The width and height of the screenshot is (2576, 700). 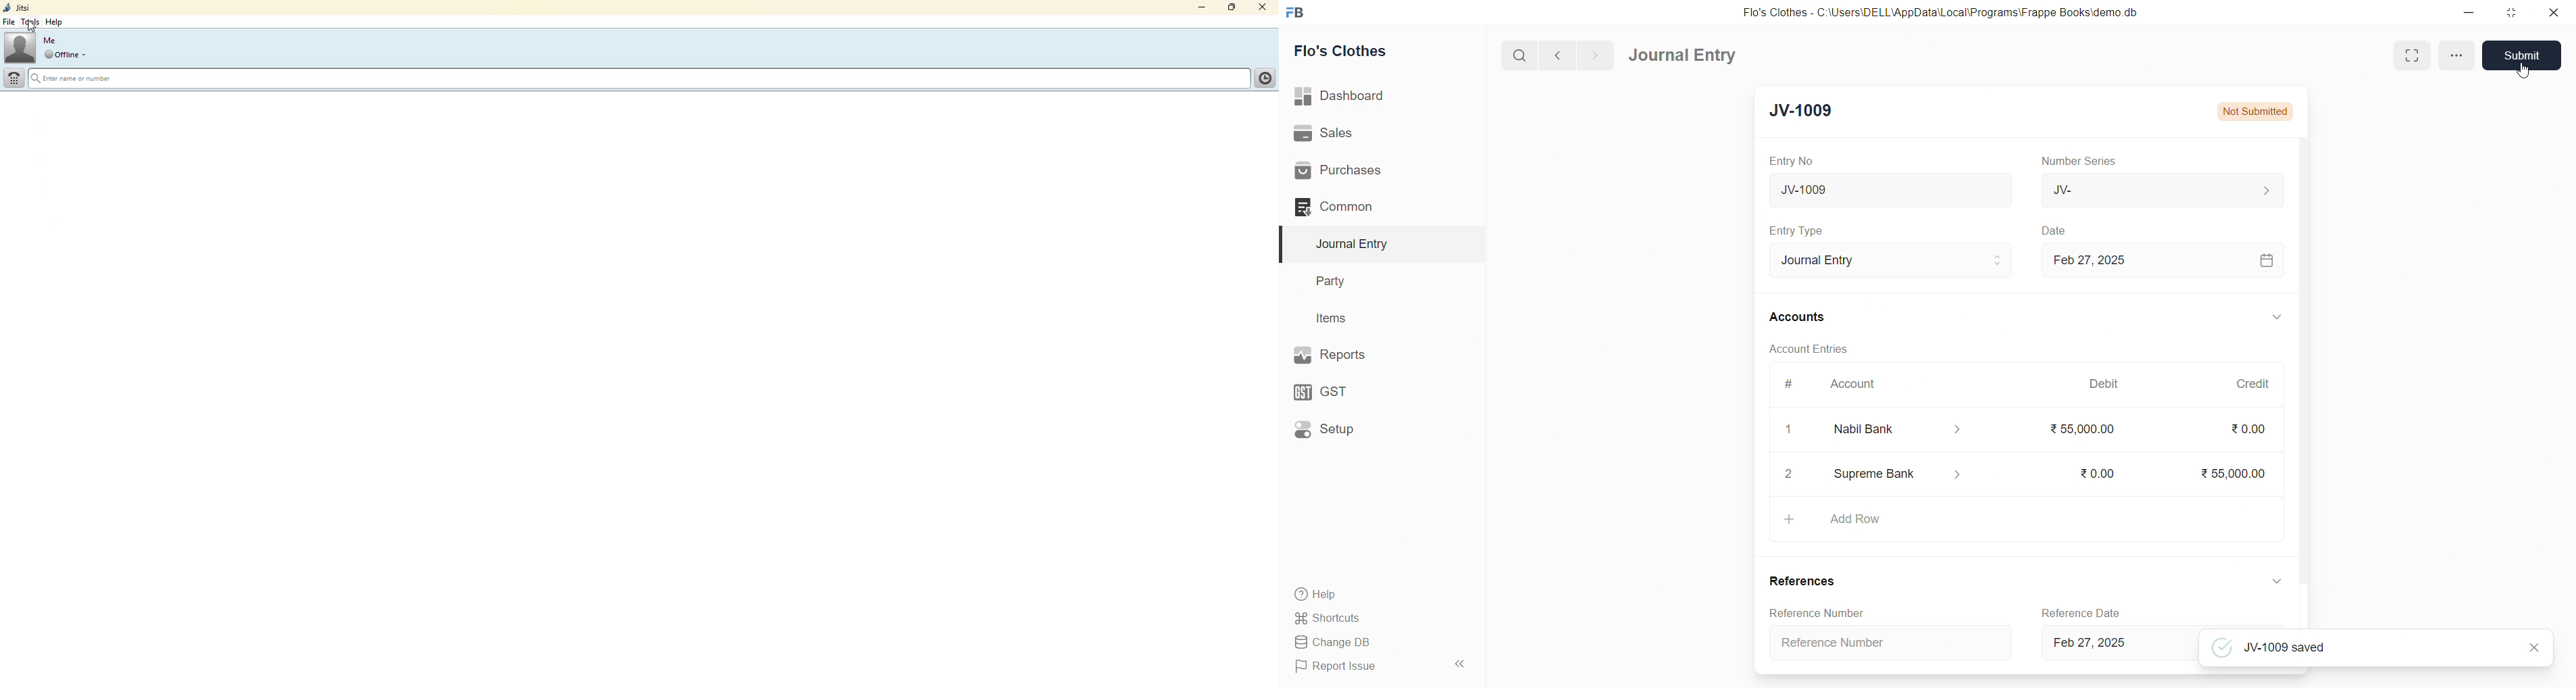 What do you see at coordinates (1790, 475) in the screenshot?
I see `2` at bounding box center [1790, 475].